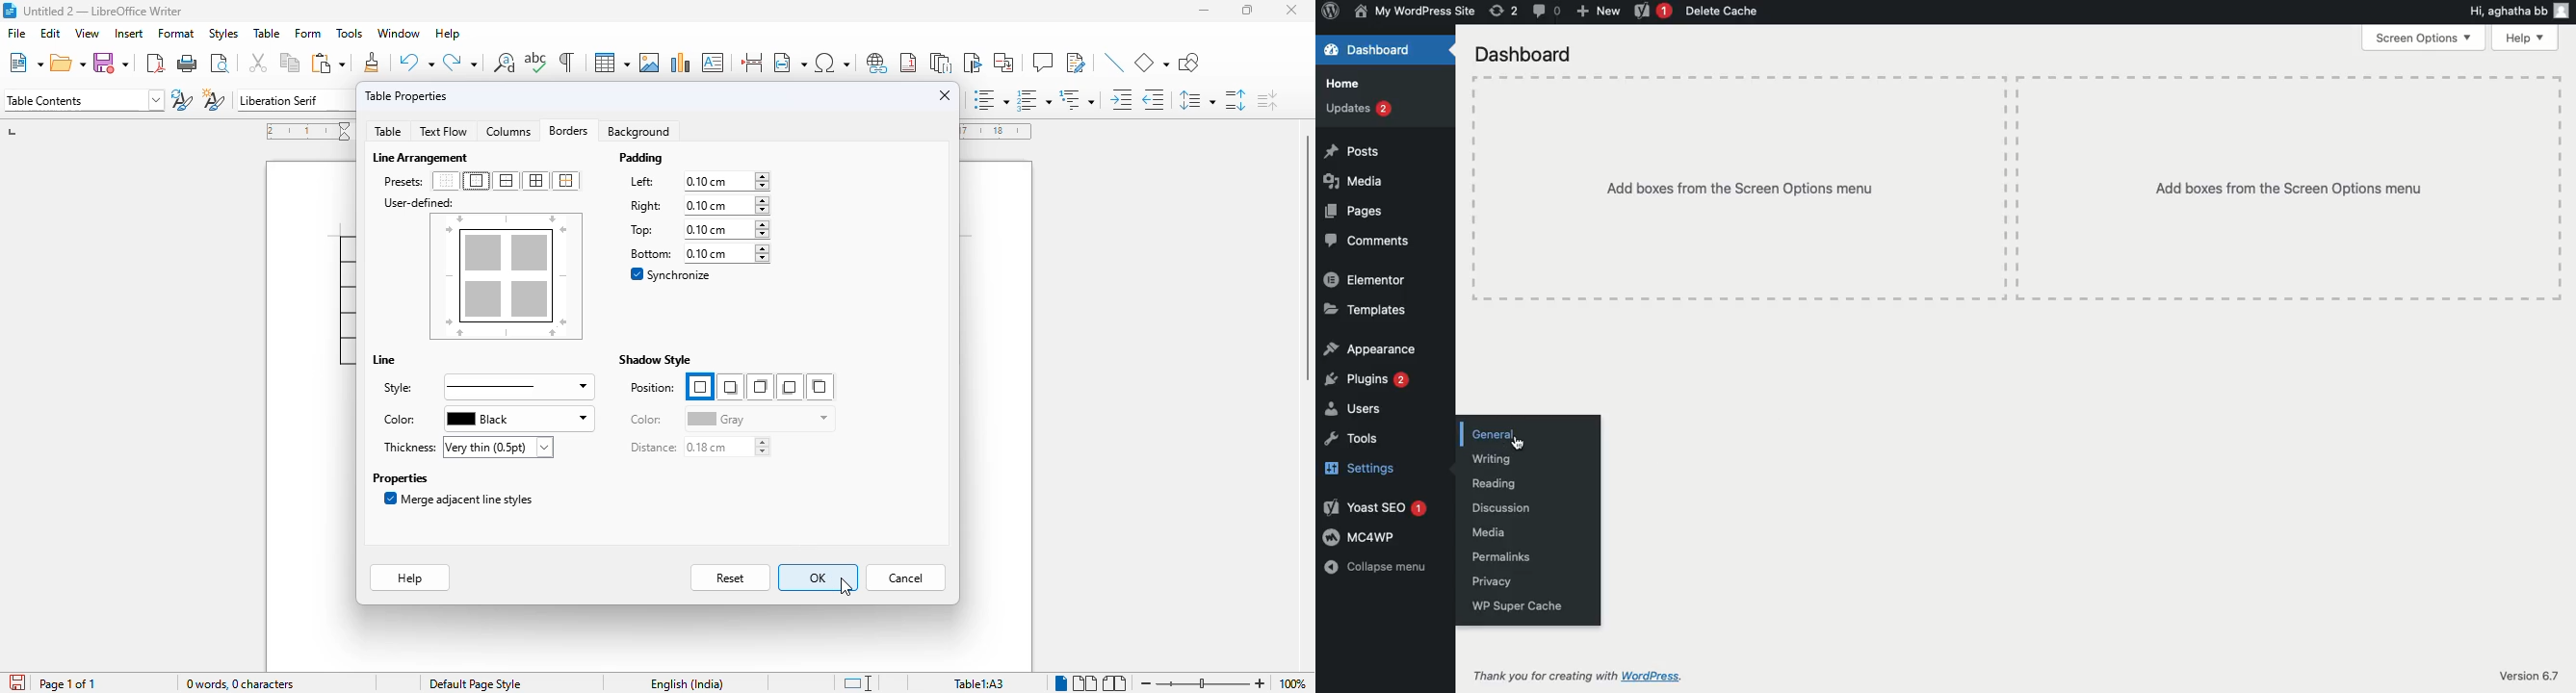 This screenshot has height=700, width=2576. Describe the element at coordinates (267, 33) in the screenshot. I see `table` at that location.